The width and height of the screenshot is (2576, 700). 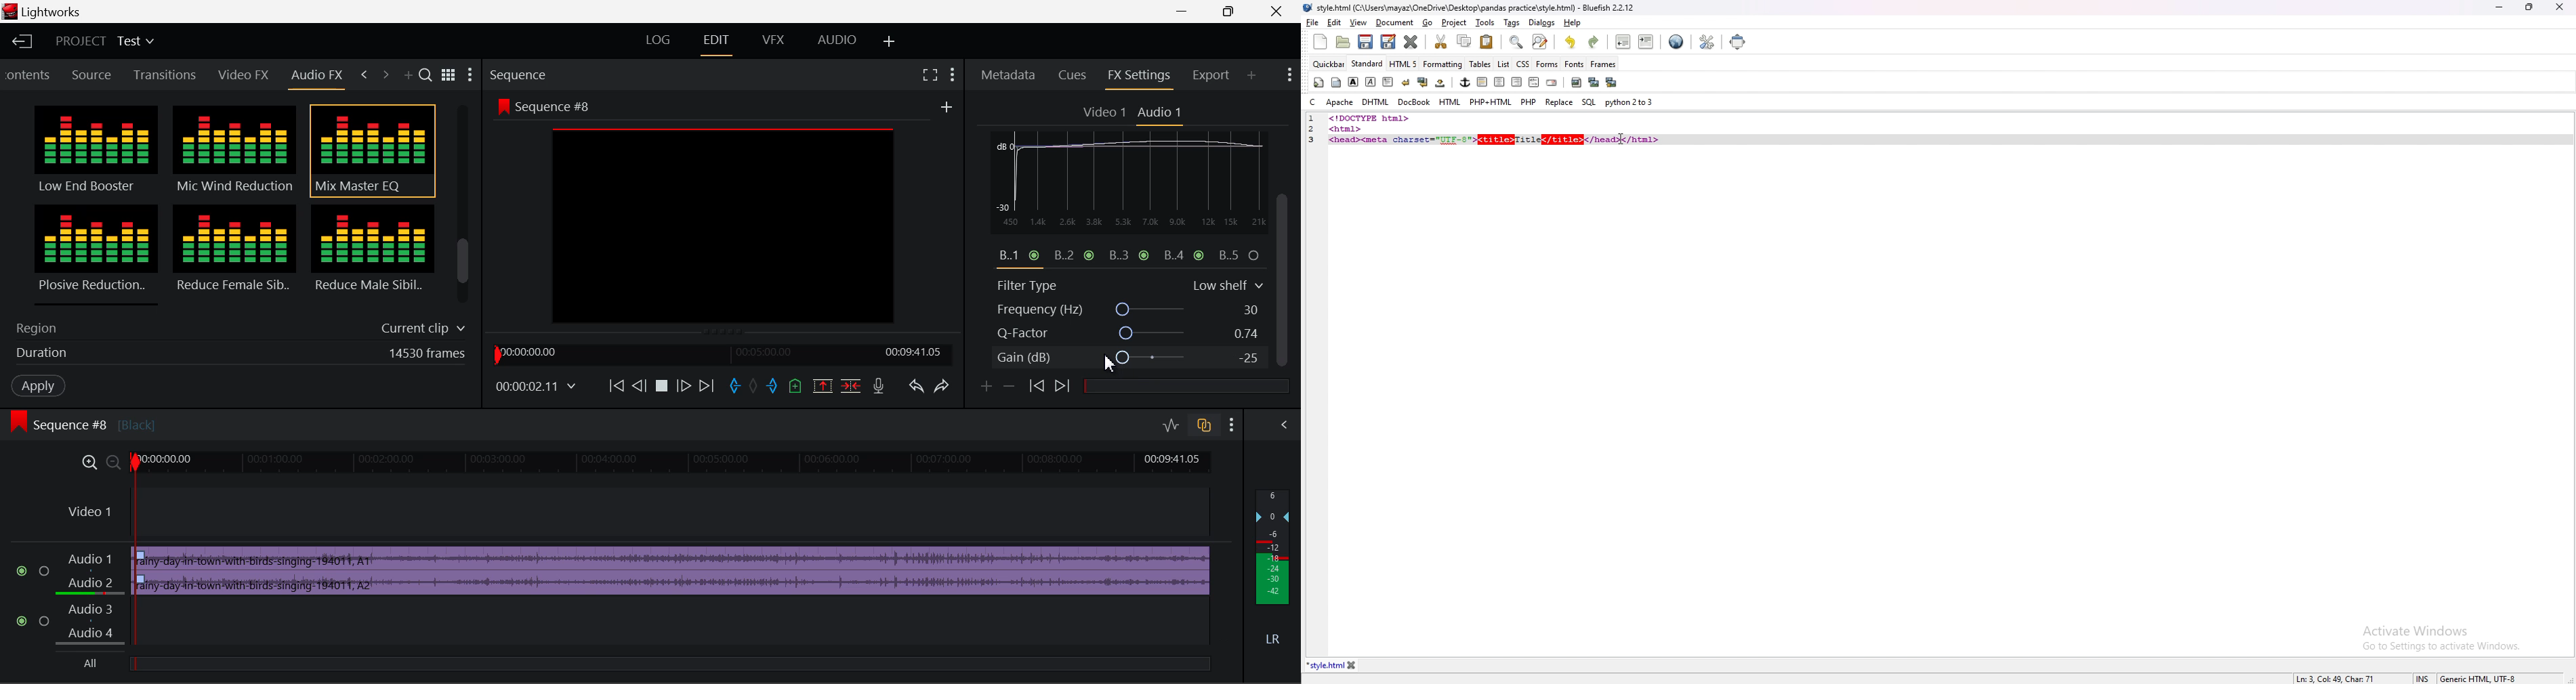 What do you see at coordinates (1603, 64) in the screenshot?
I see `frames` at bounding box center [1603, 64].